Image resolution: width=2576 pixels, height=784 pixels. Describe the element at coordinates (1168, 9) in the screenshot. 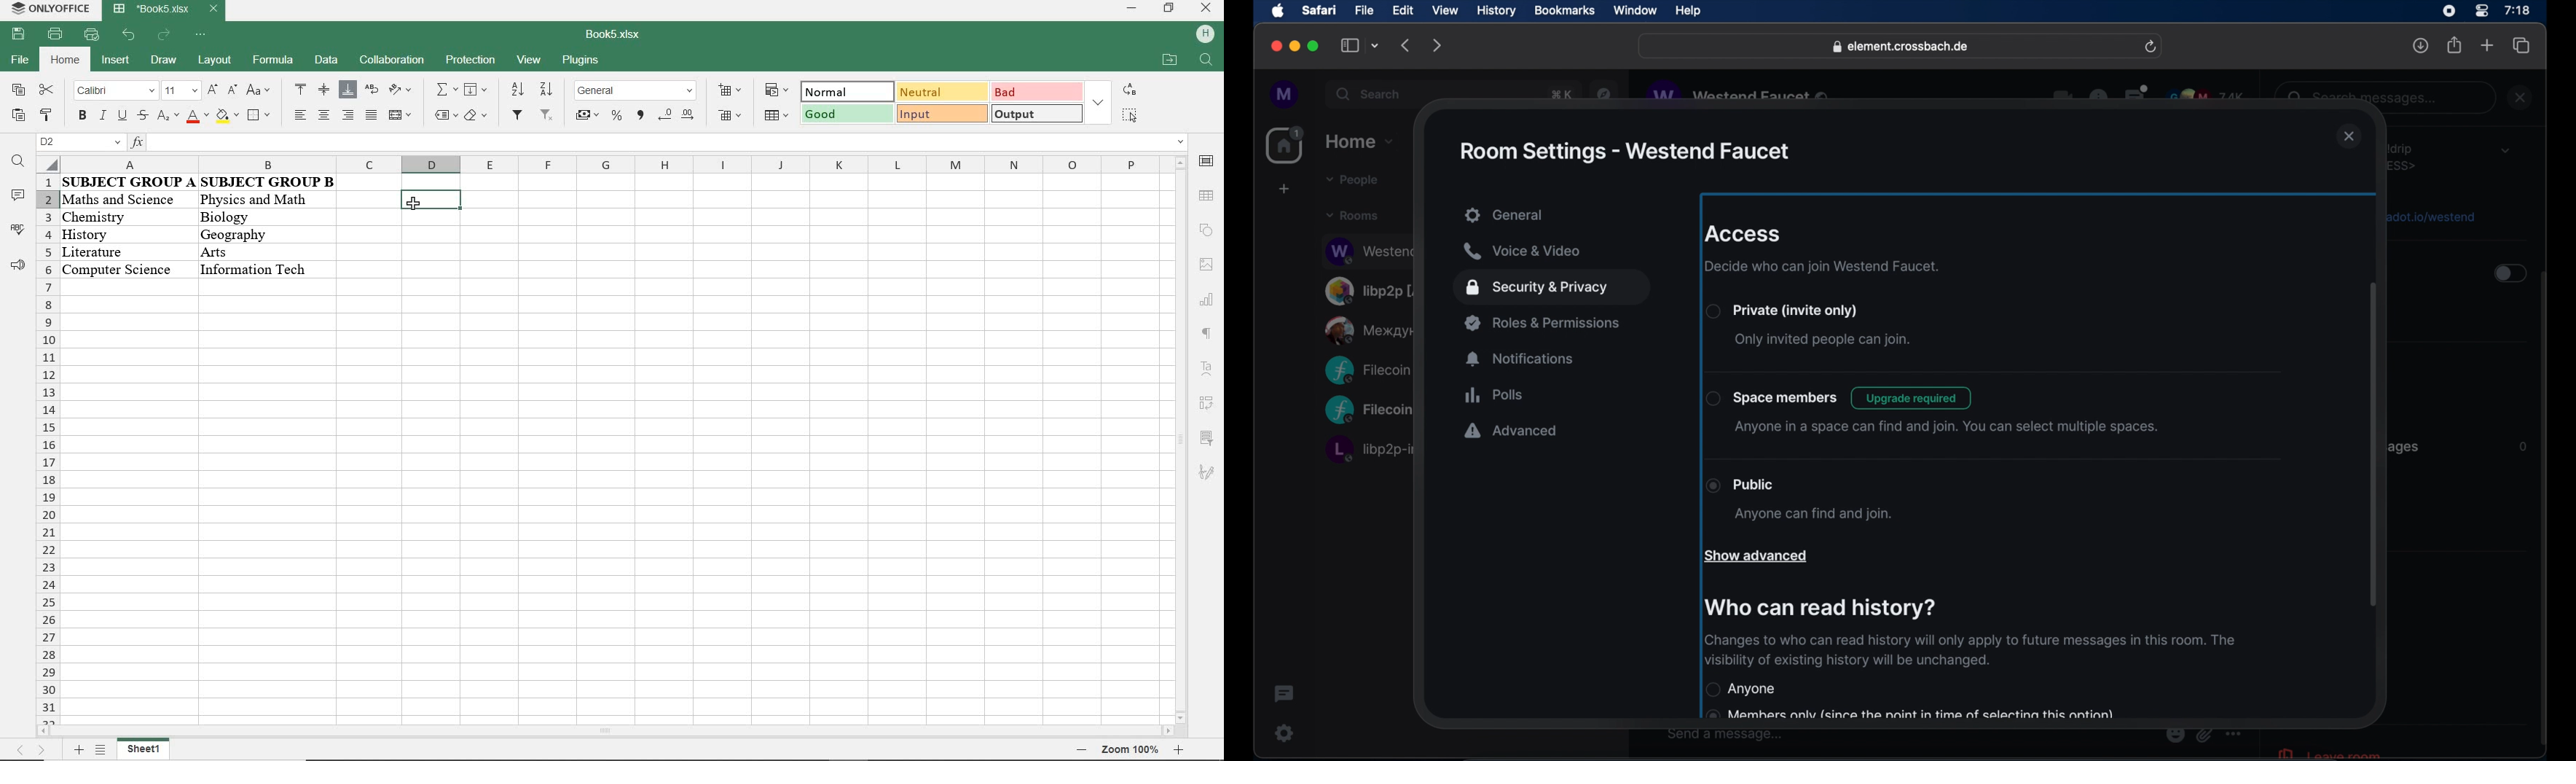

I see `restore down` at that location.